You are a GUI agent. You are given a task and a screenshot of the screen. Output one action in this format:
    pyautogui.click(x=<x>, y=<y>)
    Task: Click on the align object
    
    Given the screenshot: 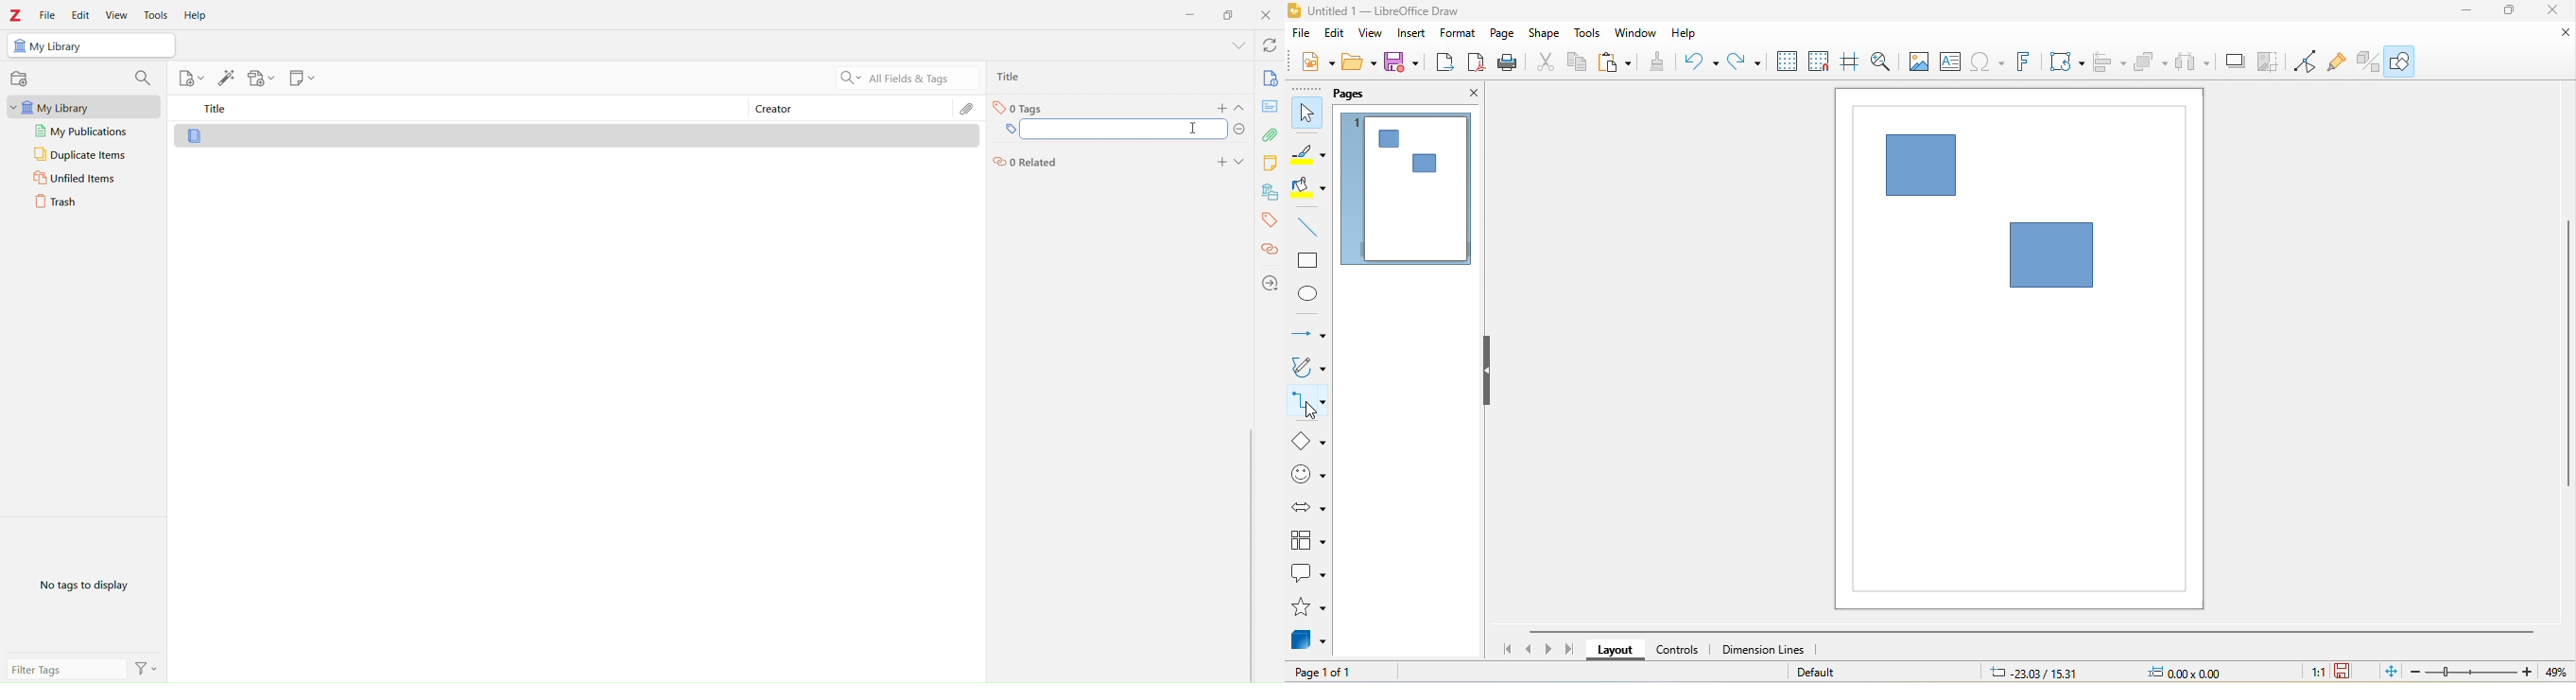 What is the action you would take?
    pyautogui.click(x=2109, y=61)
    